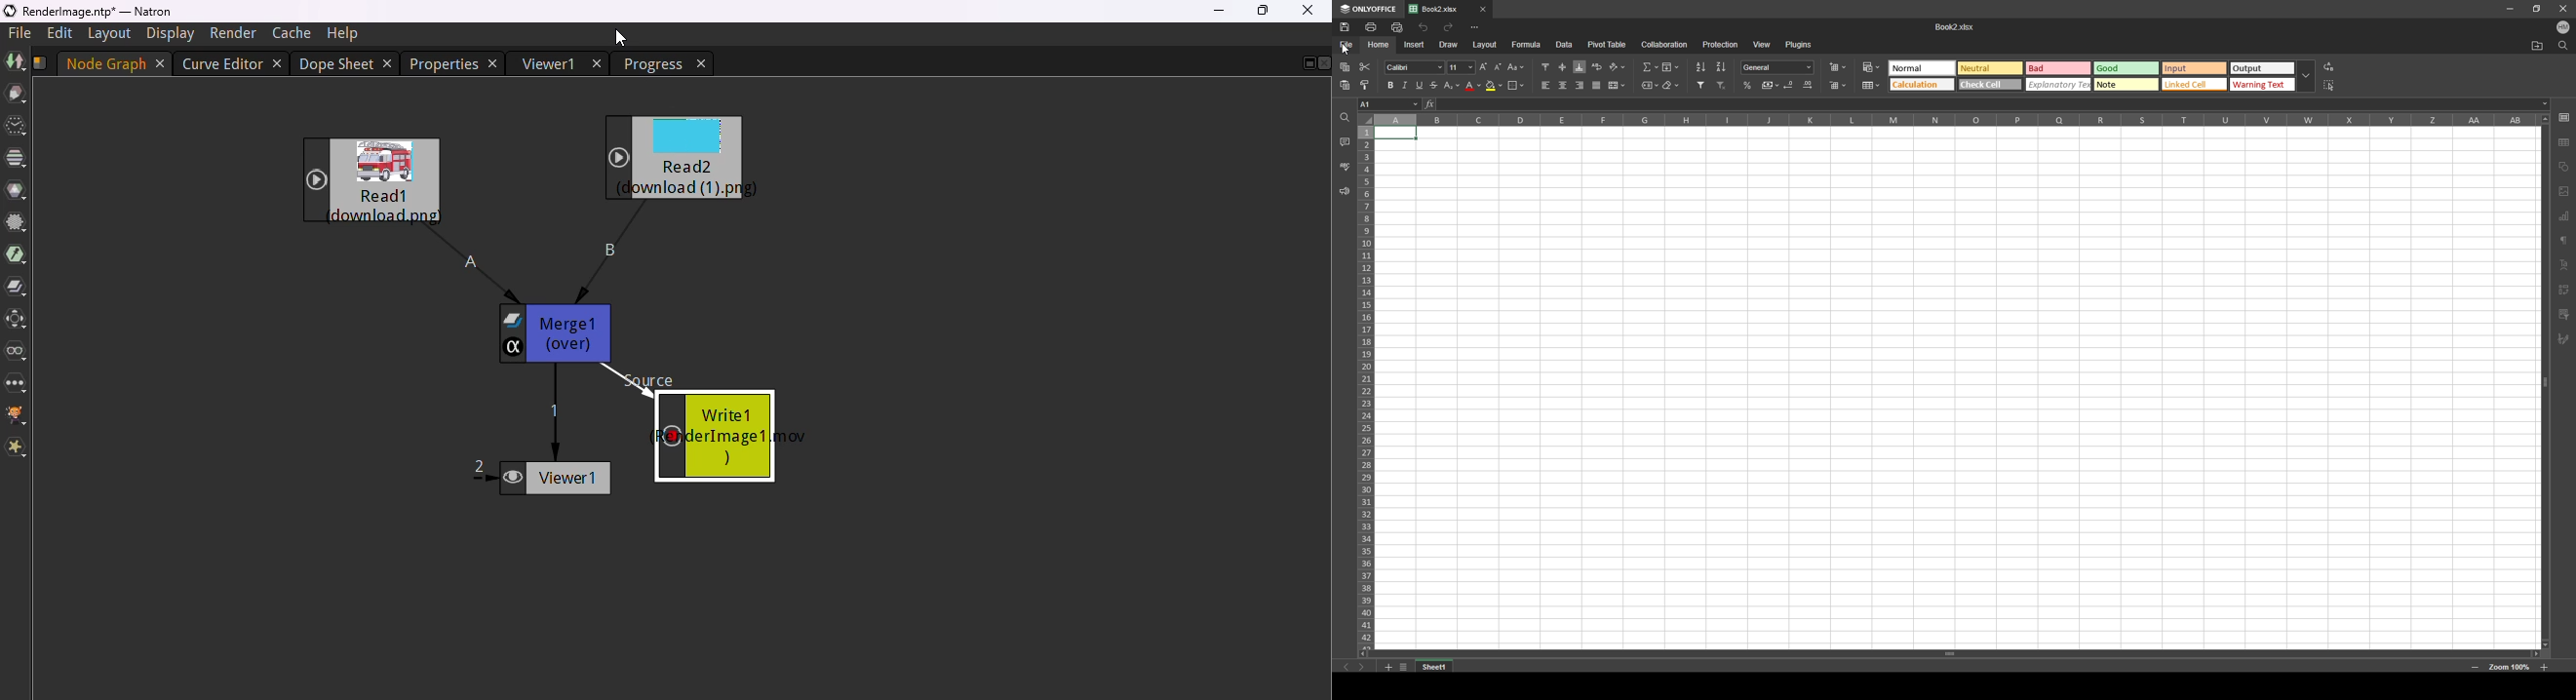 The image size is (2576, 700). Describe the element at coordinates (1959, 25) in the screenshot. I see `Book2 xlsx.` at that location.